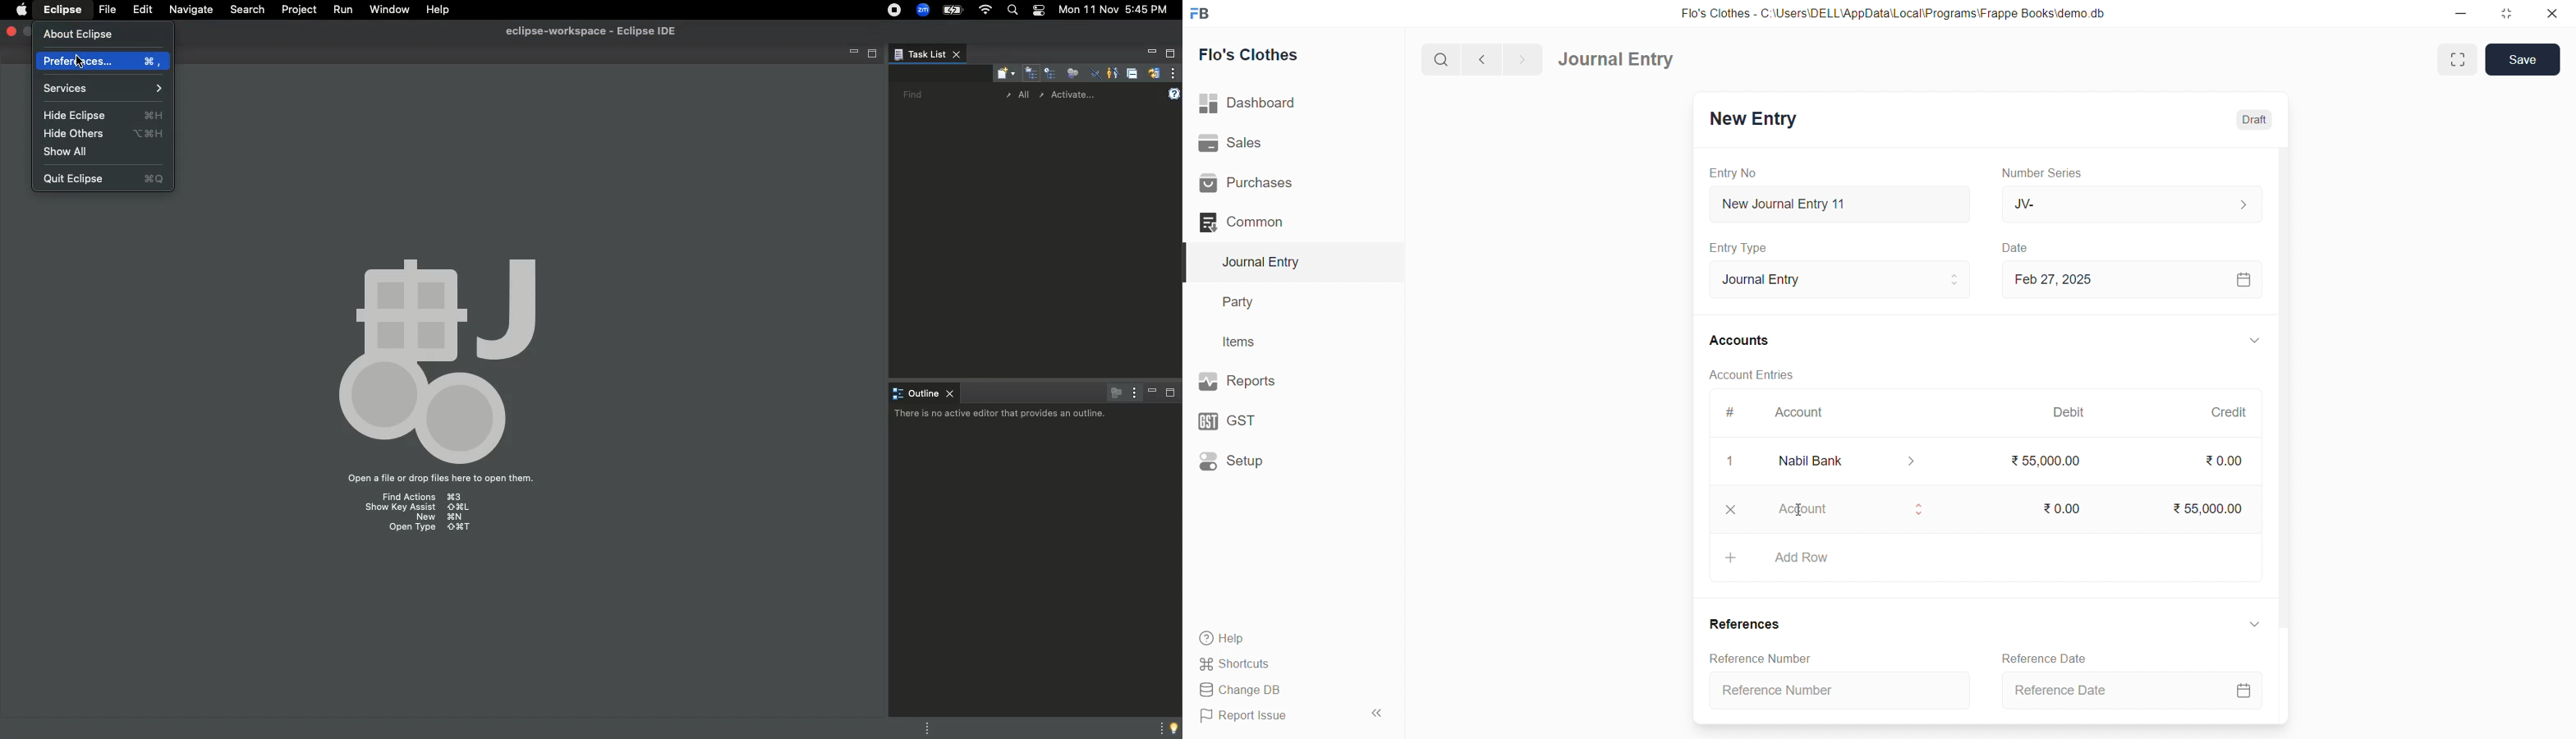 The image size is (2576, 756). Describe the element at coordinates (1730, 412) in the screenshot. I see `#` at that location.